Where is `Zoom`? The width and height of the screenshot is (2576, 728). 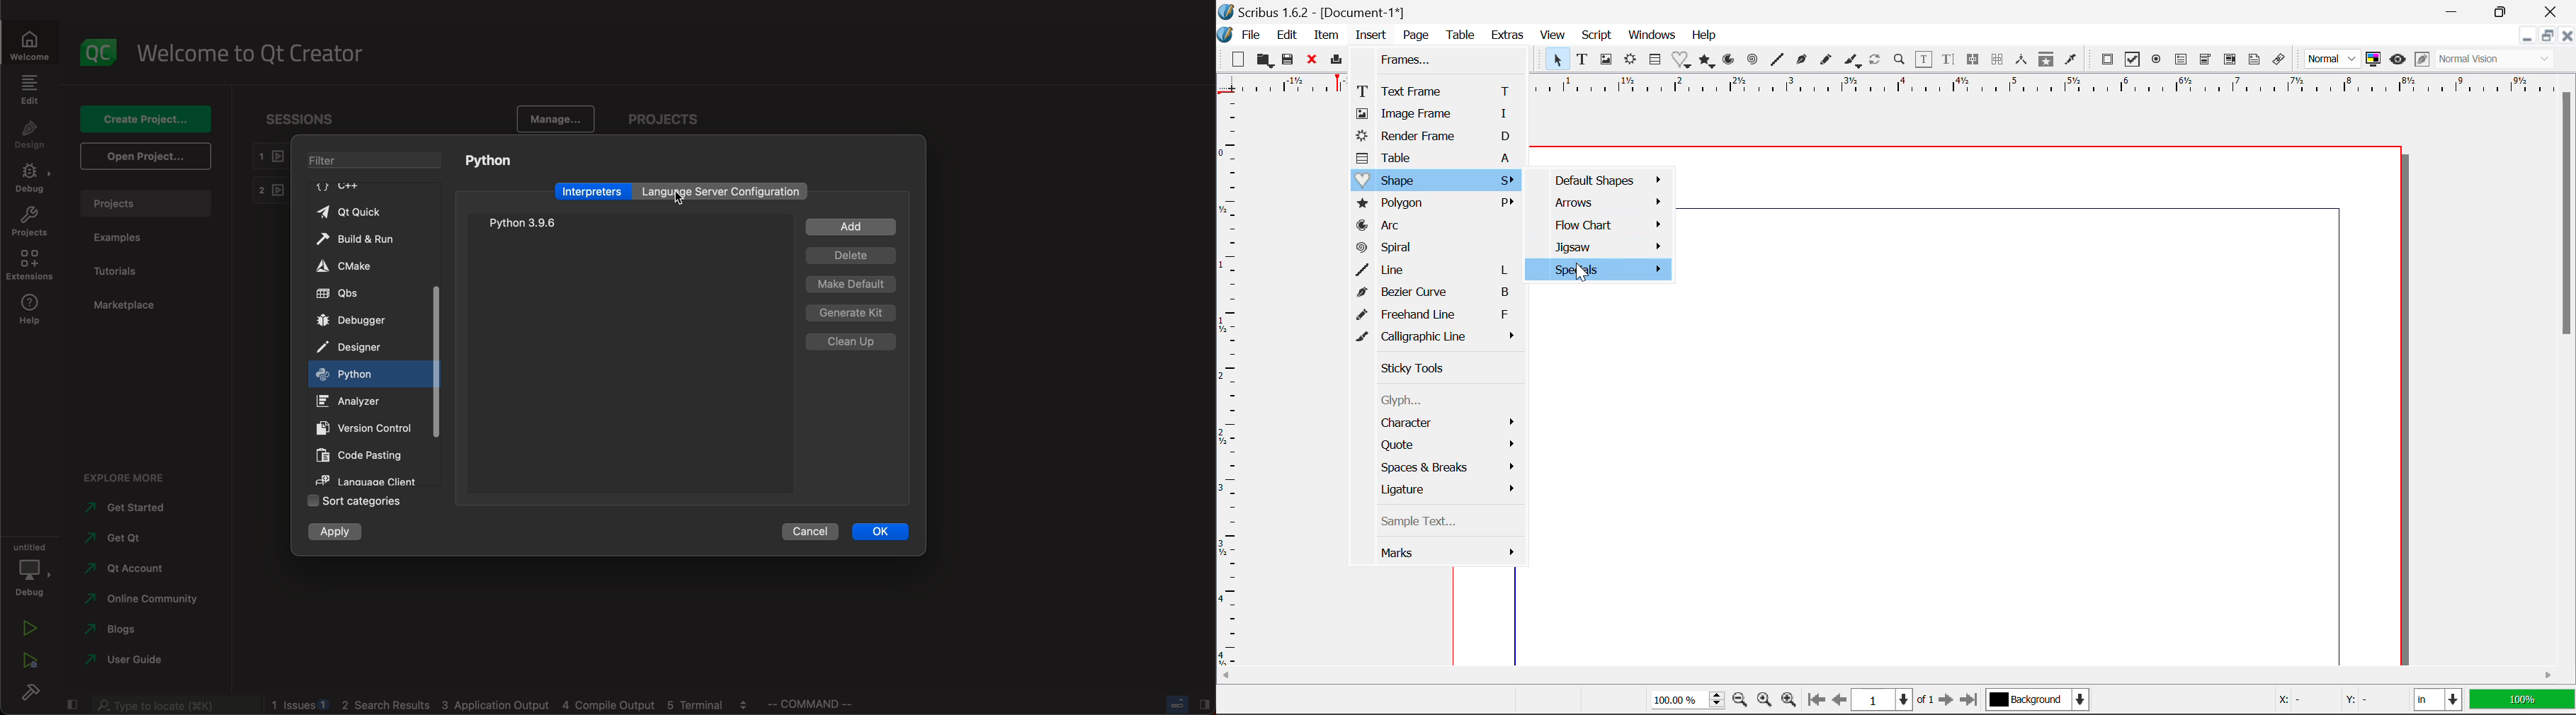 Zoom is located at coordinates (1901, 62).